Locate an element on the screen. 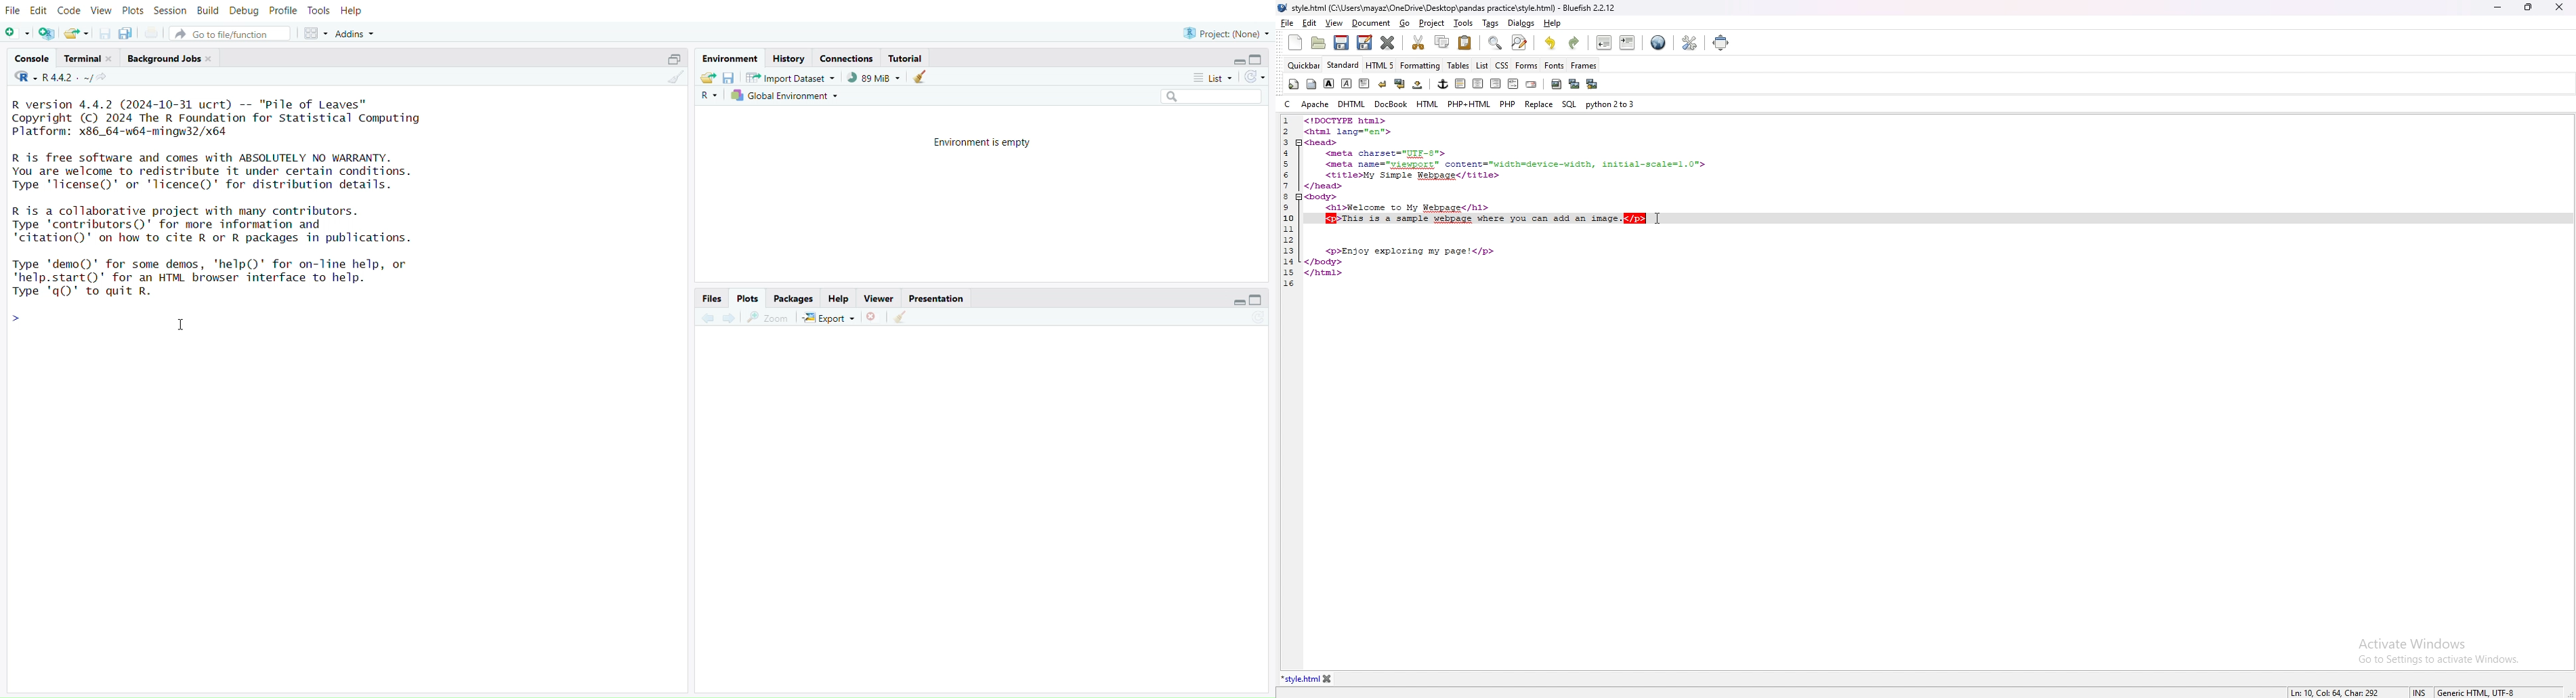 Image resolution: width=2576 pixels, height=700 pixels. Create a project is located at coordinates (47, 33).